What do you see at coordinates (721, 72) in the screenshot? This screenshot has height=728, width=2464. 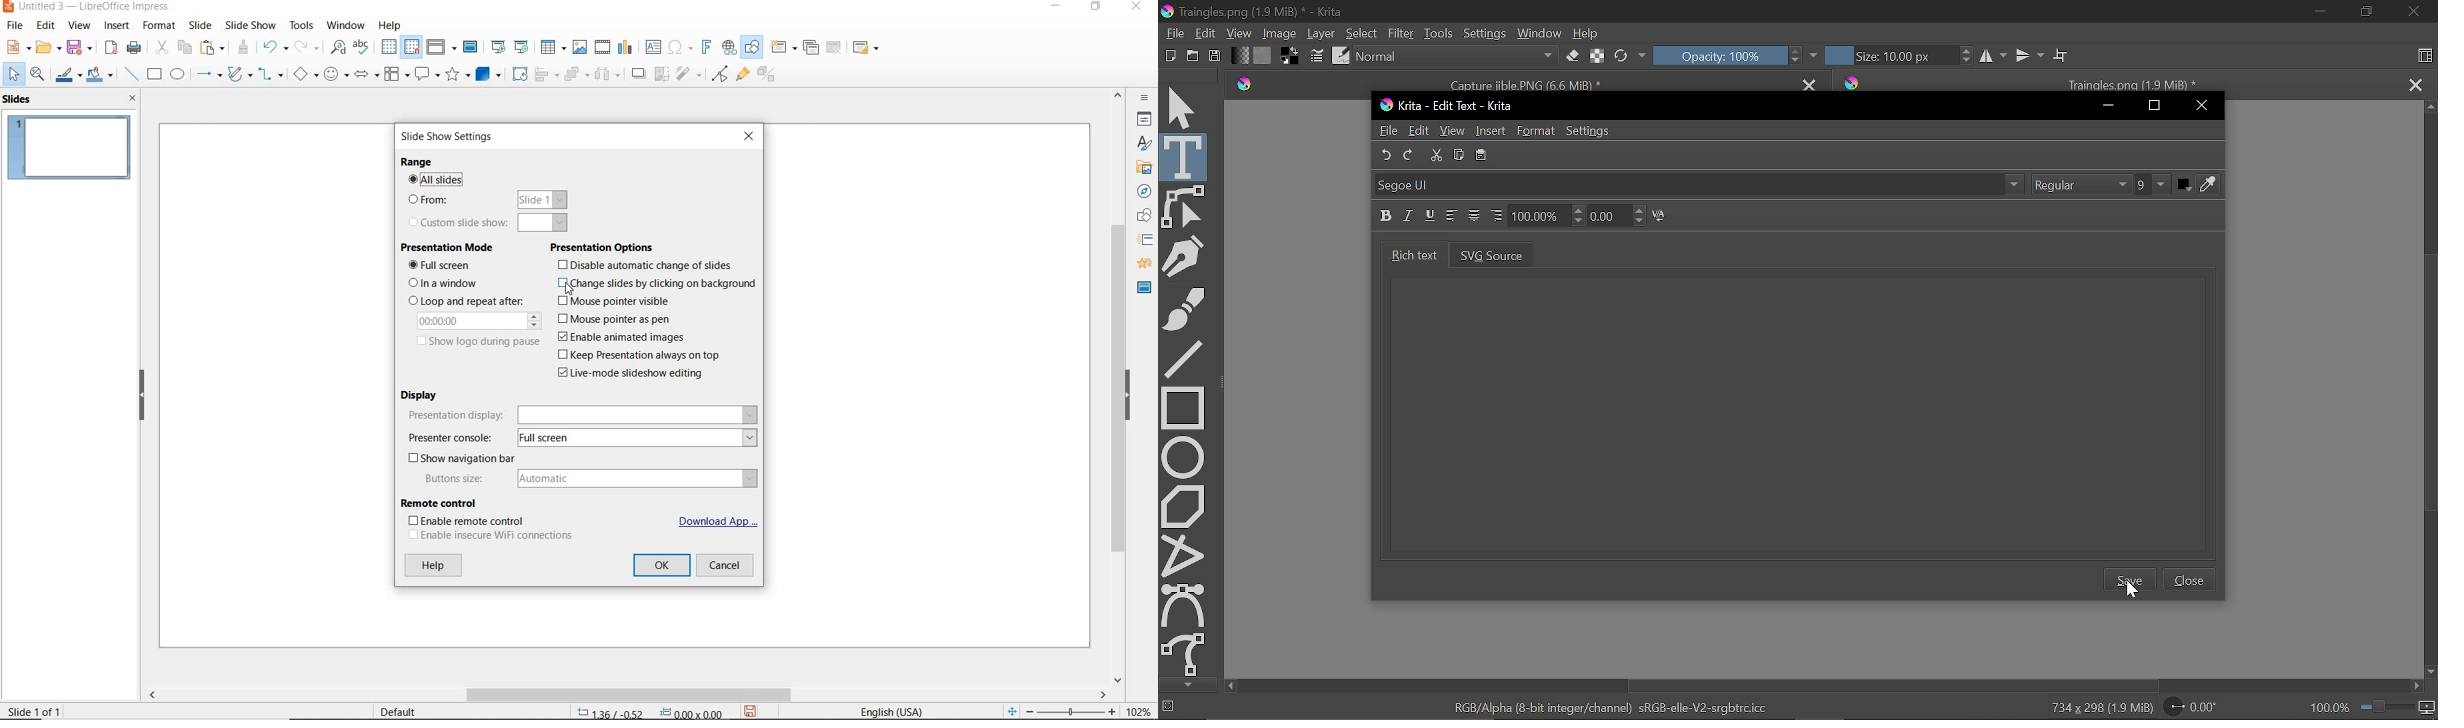 I see `TOGGLE POINT EDIT MODE` at bounding box center [721, 72].